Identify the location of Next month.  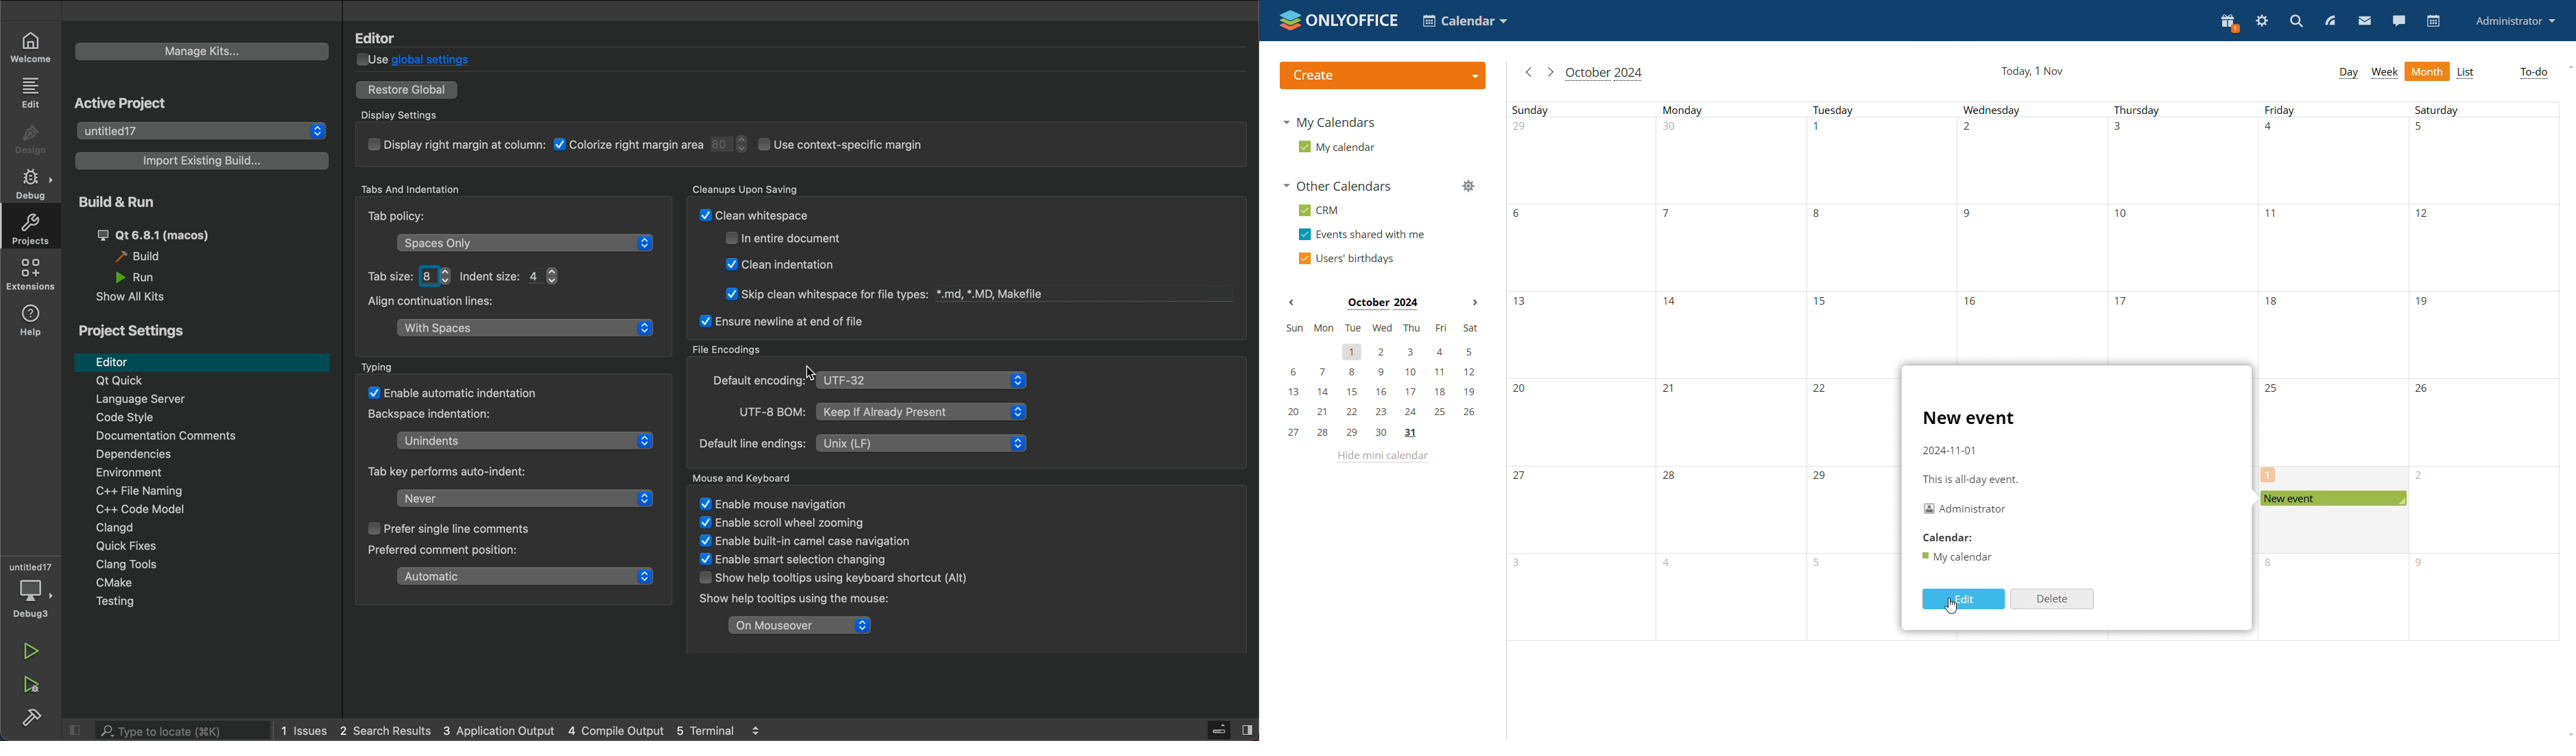
(1472, 303).